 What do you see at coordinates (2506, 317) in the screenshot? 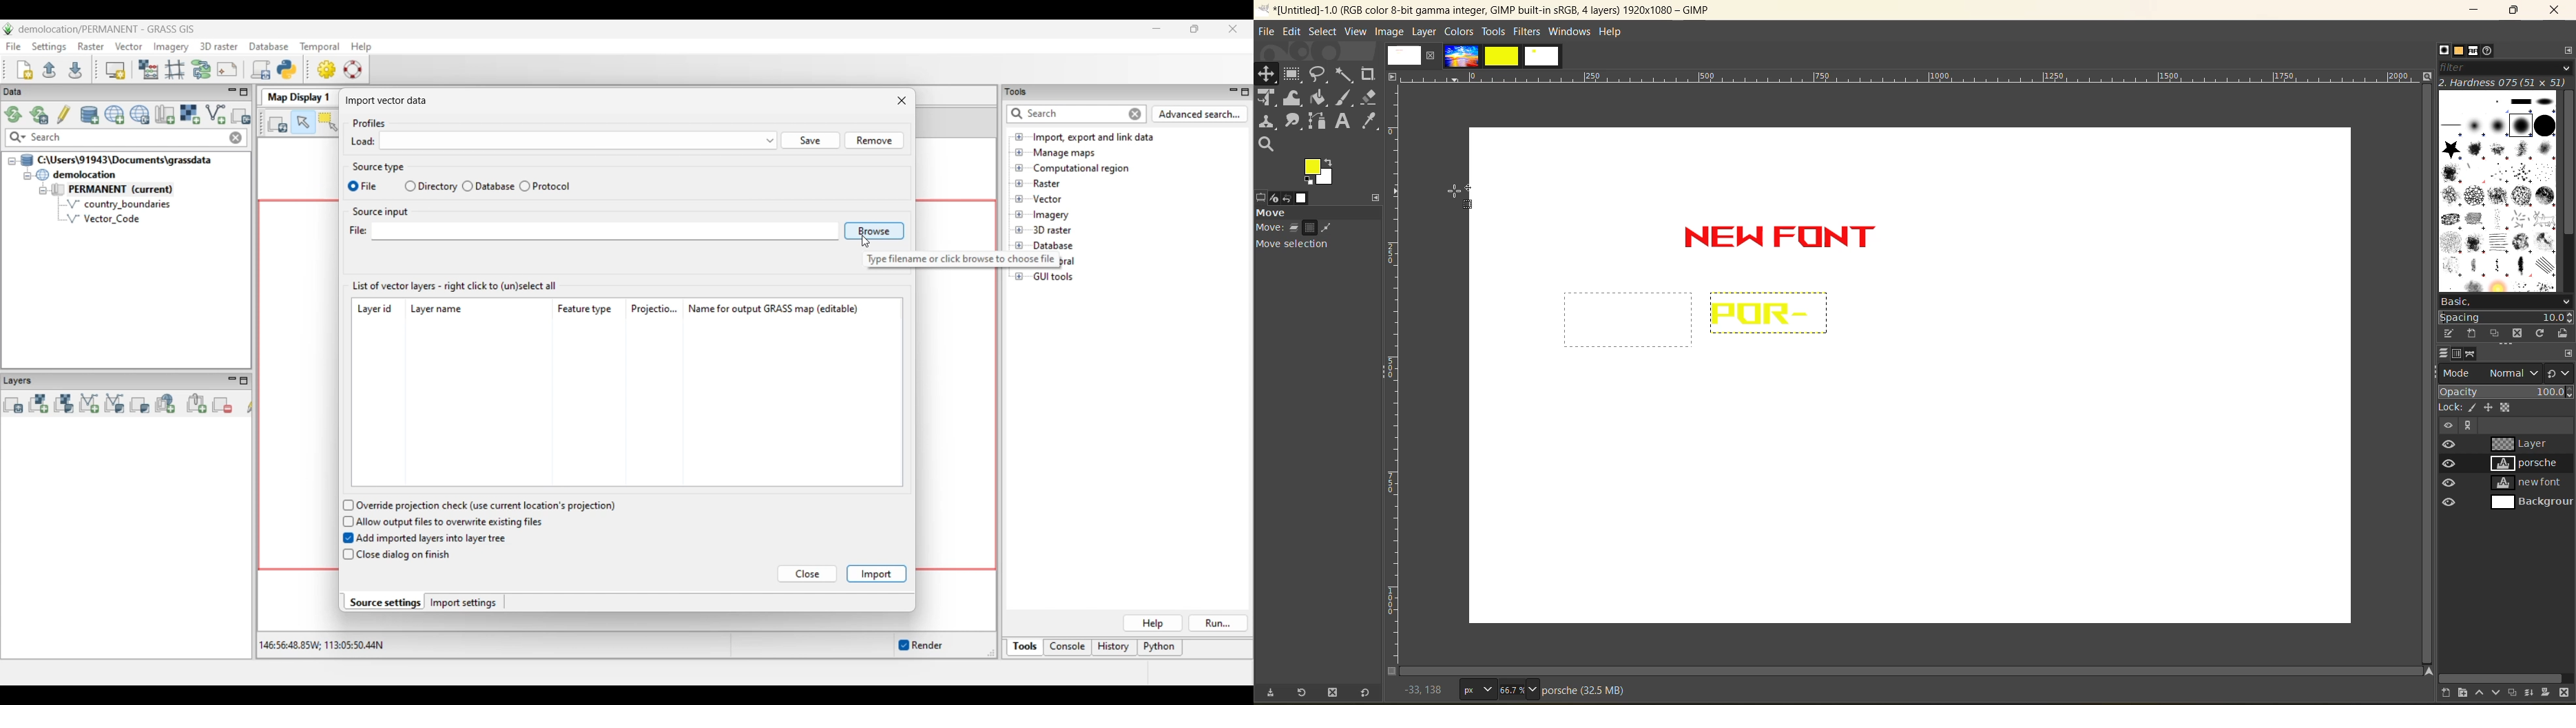
I see `spacing` at bounding box center [2506, 317].